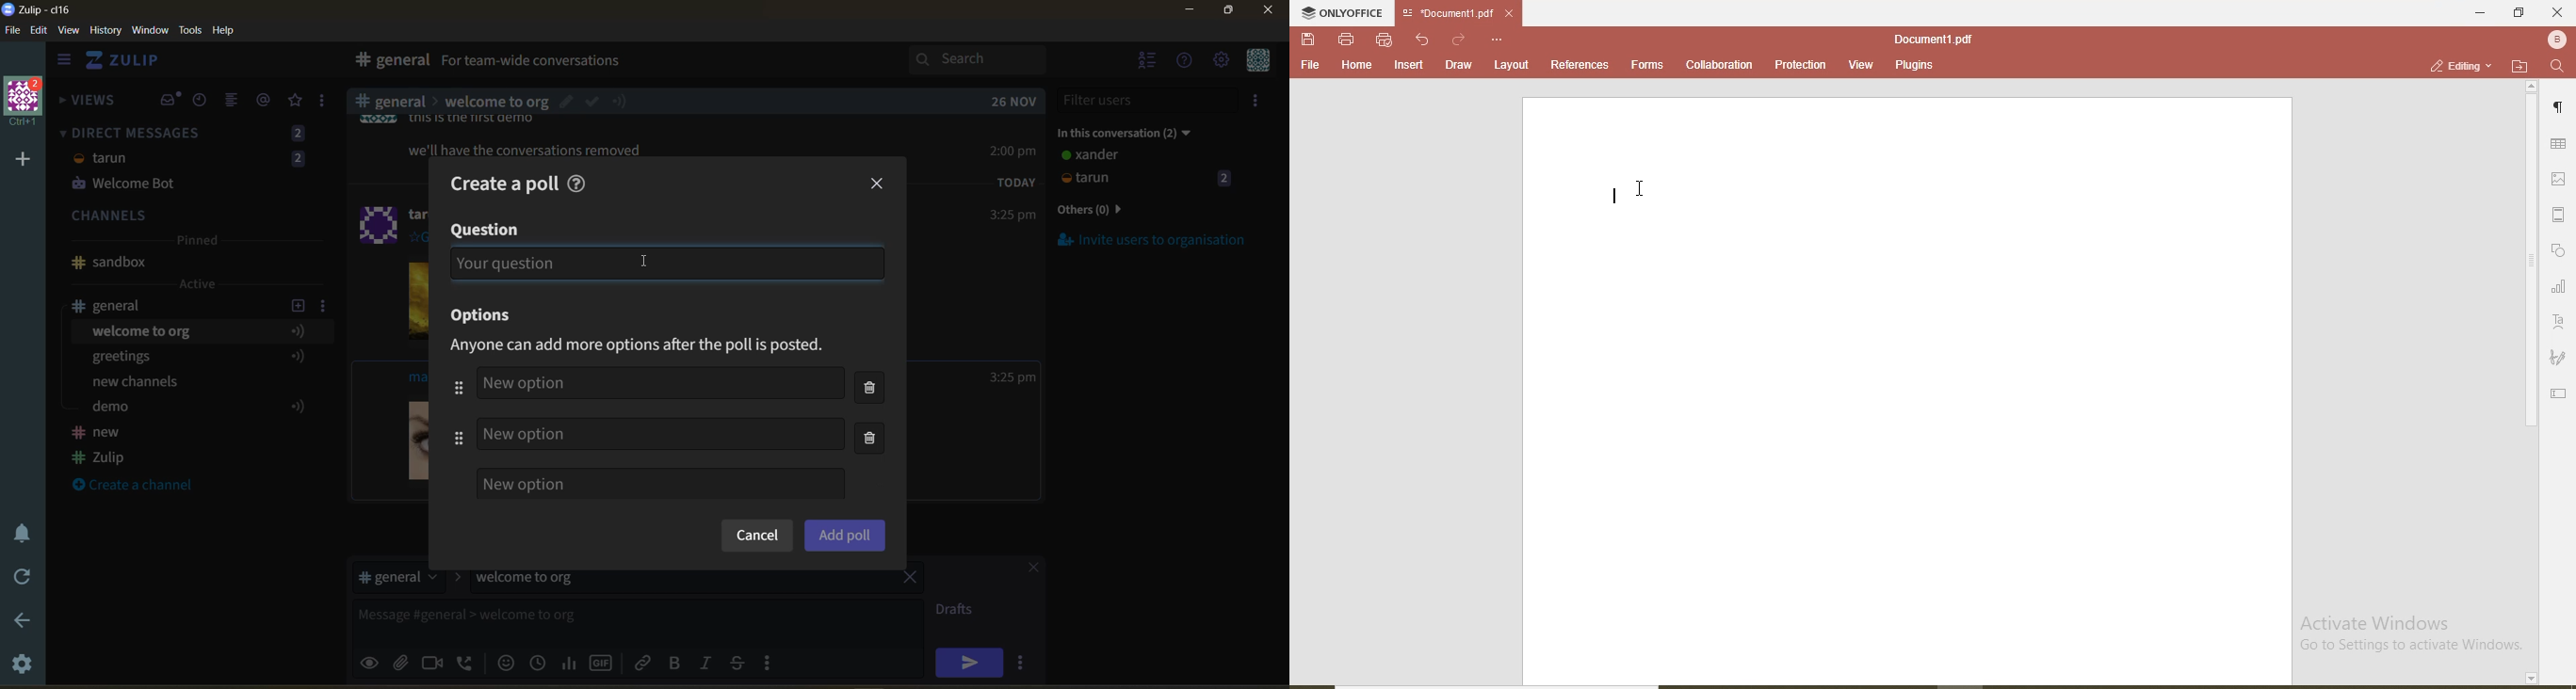 The width and height of the screenshot is (2576, 700). What do you see at coordinates (911, 579) in the screenshot?
I see `remove topic` at bounding box center [911, 579].